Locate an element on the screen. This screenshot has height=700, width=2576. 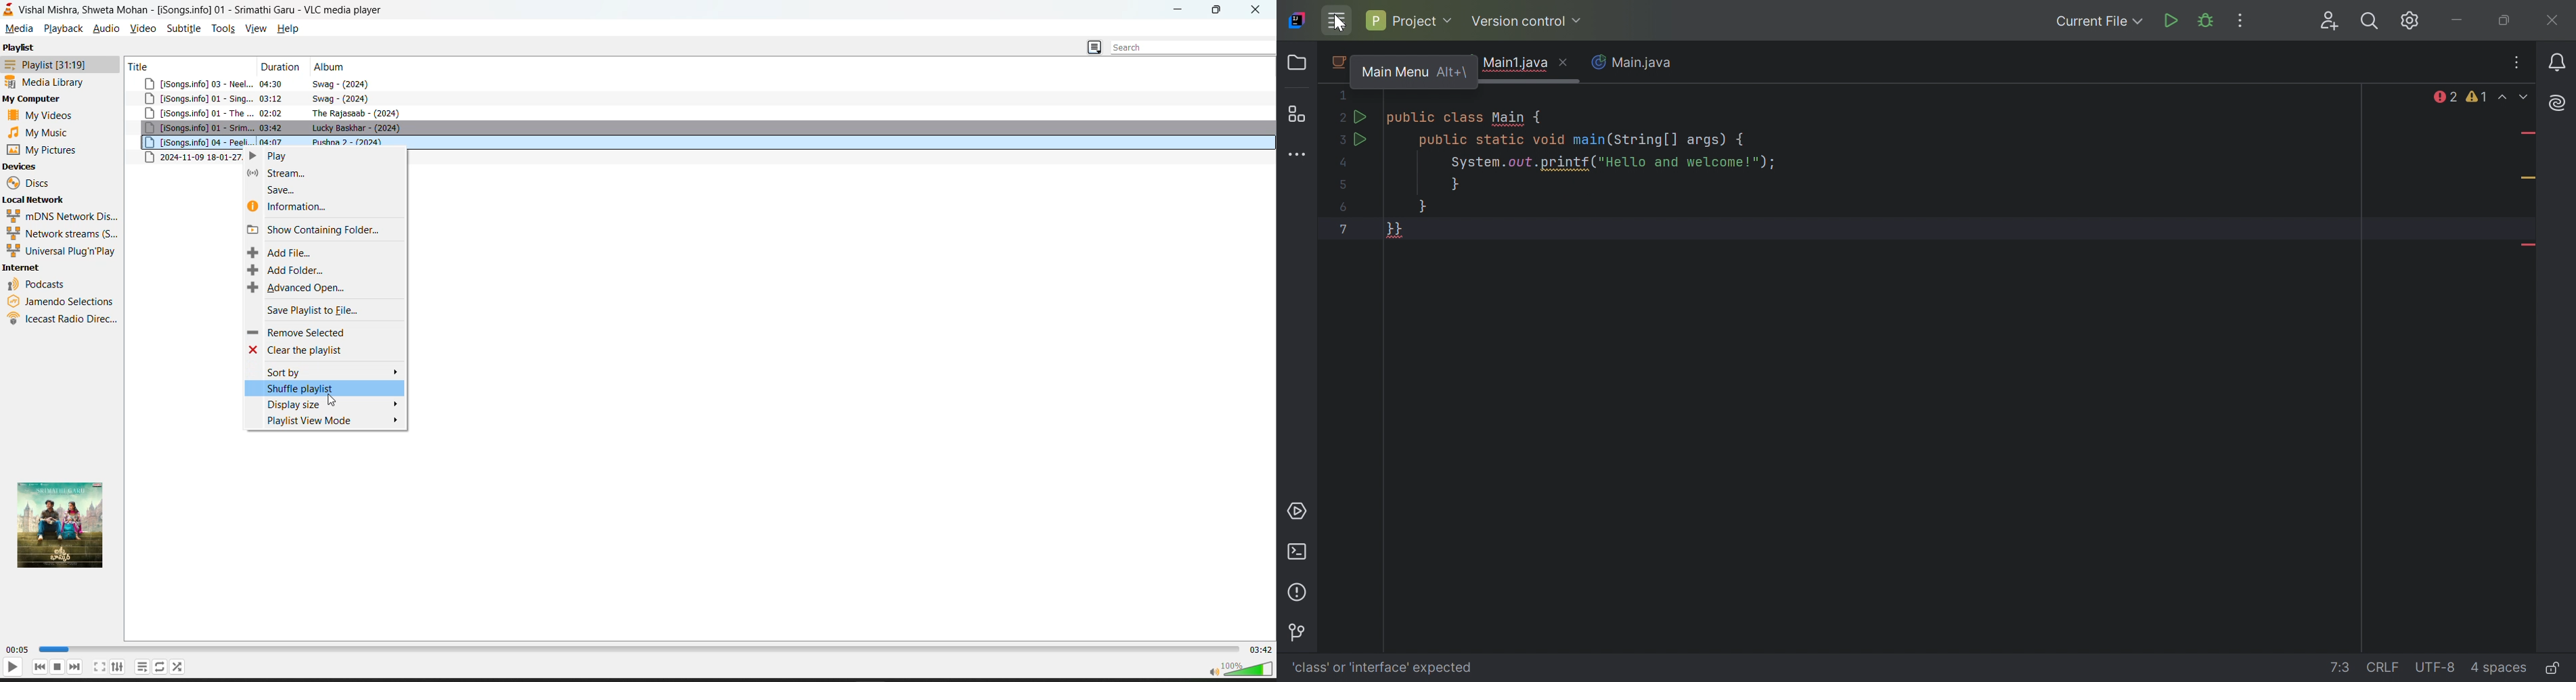
} is located at coordinates (1456, 186).